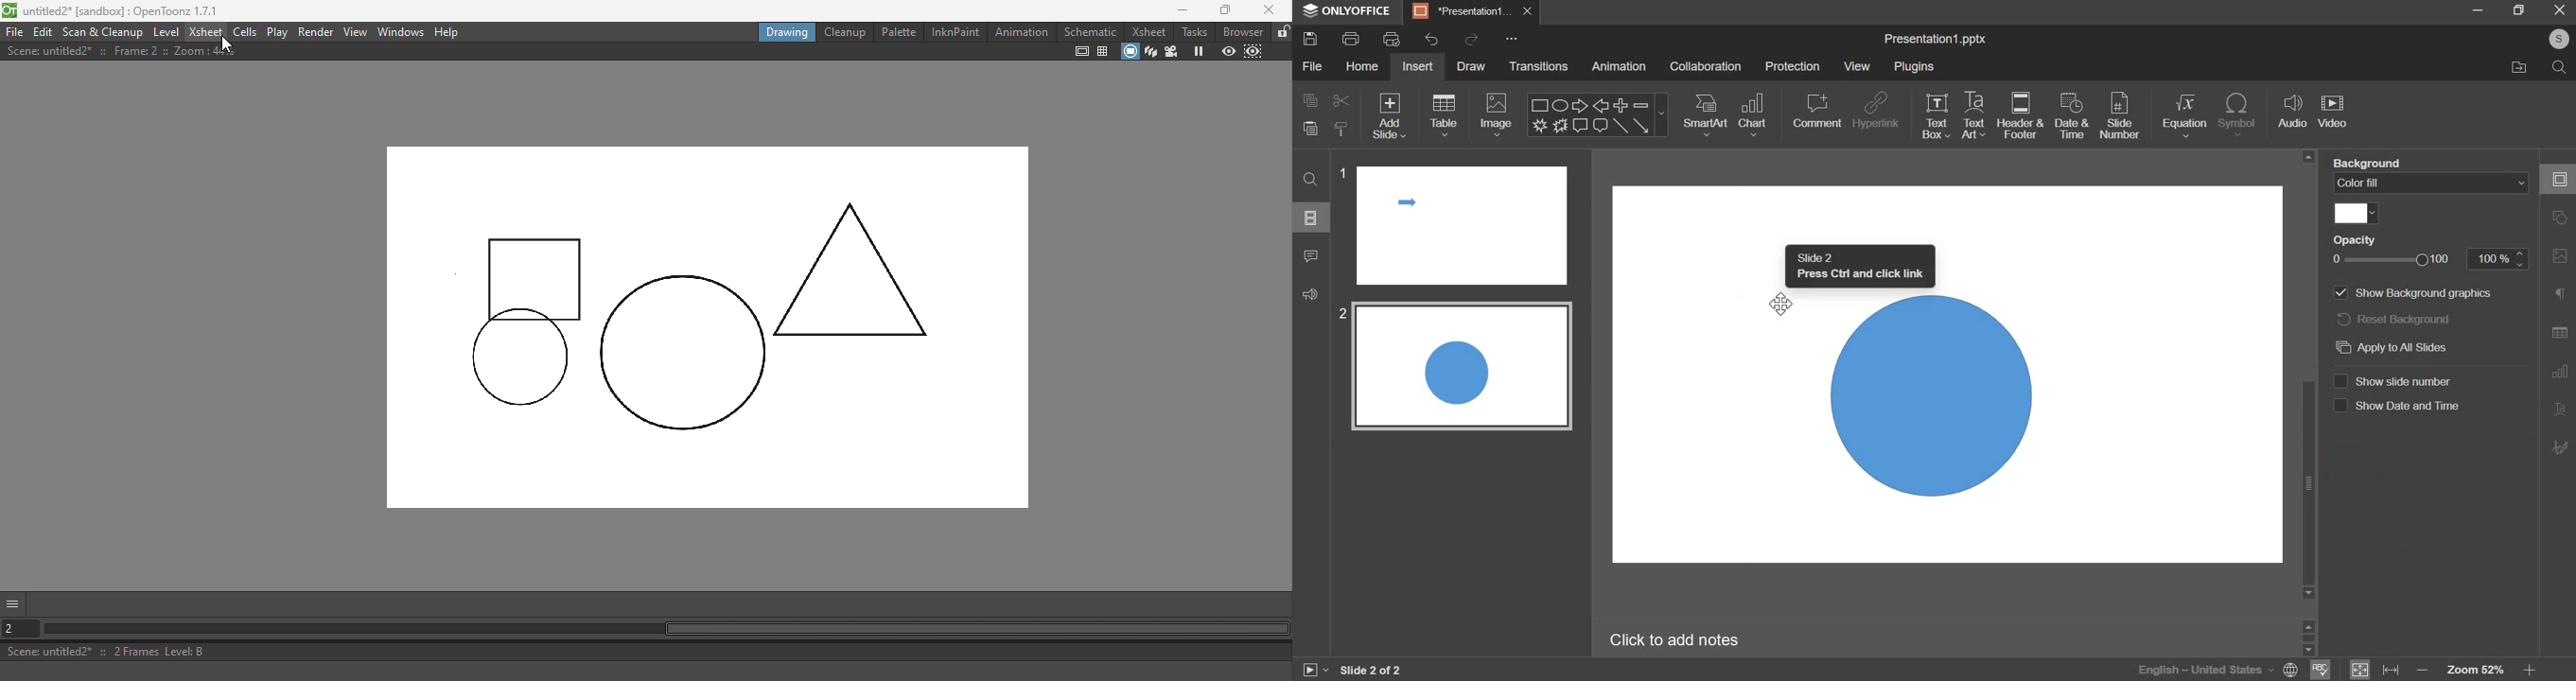 The width and height of the screenshot is (2576, 700). What do you see at coordinates (2432, 259) in the screenshot?
I see `opacity slider from 0 to 100` at bounding box center [2432, 259].